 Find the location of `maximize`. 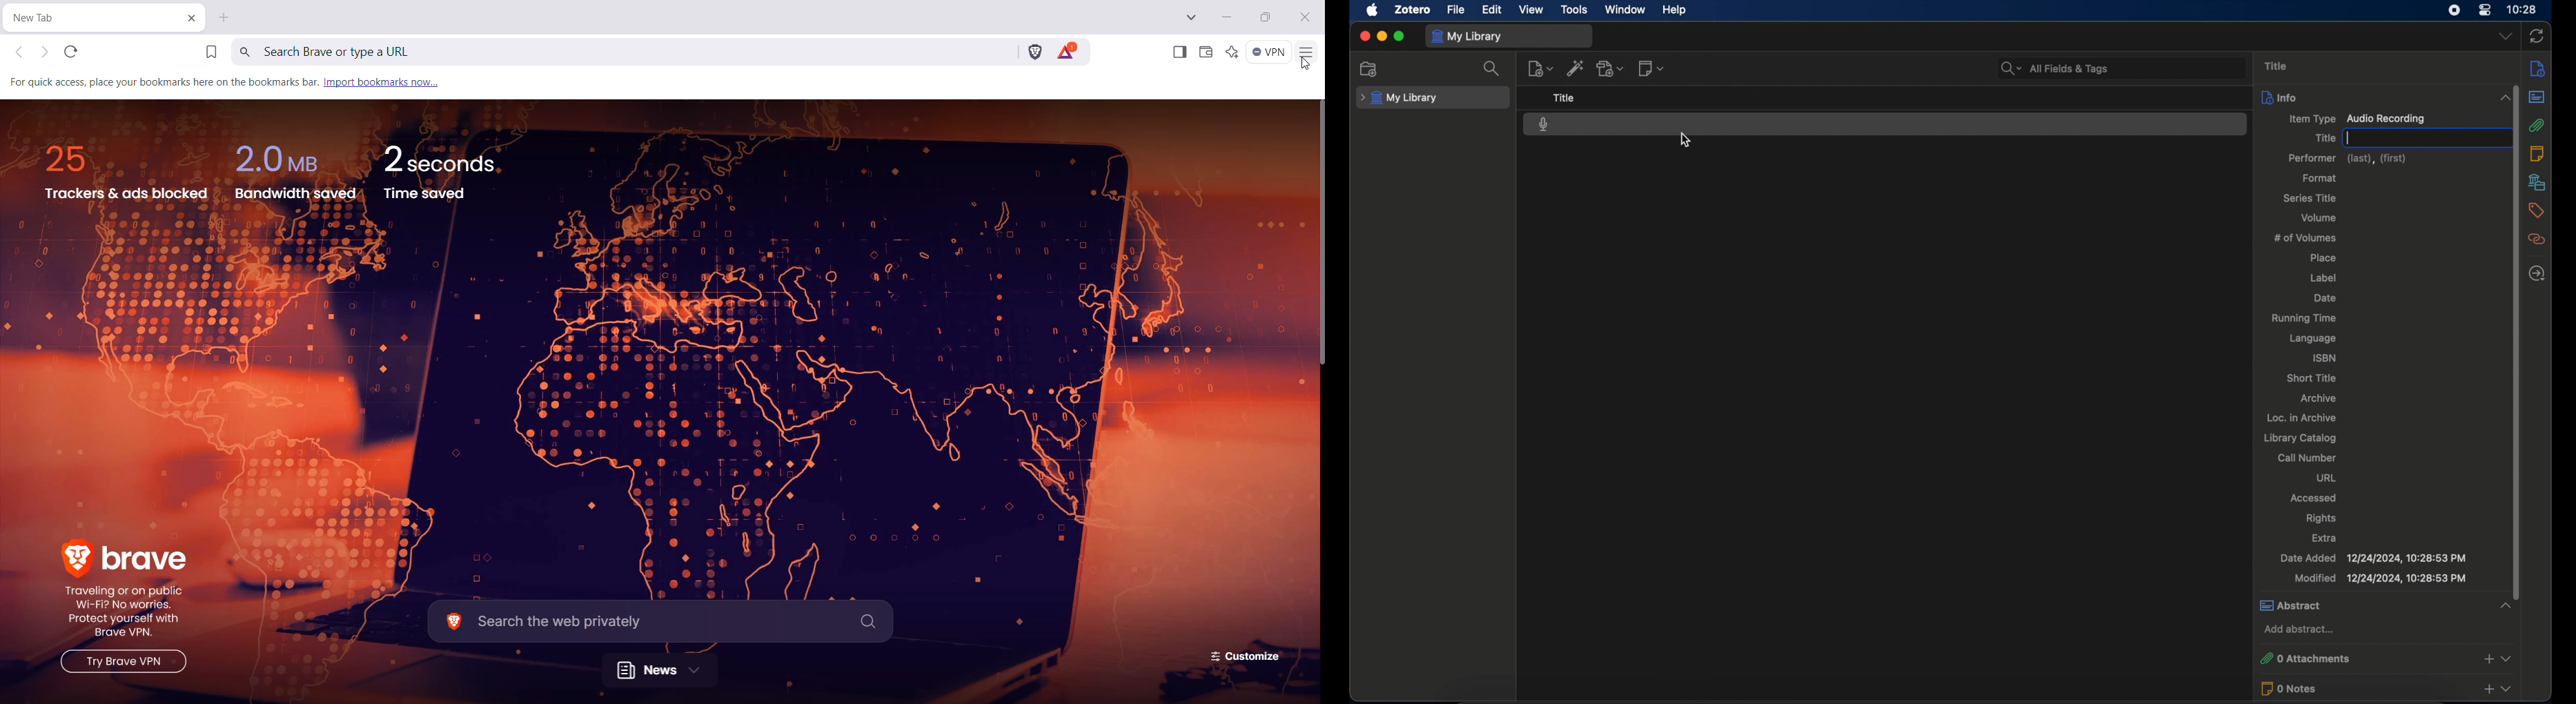

maximize is located at coordinates (1399, 37).